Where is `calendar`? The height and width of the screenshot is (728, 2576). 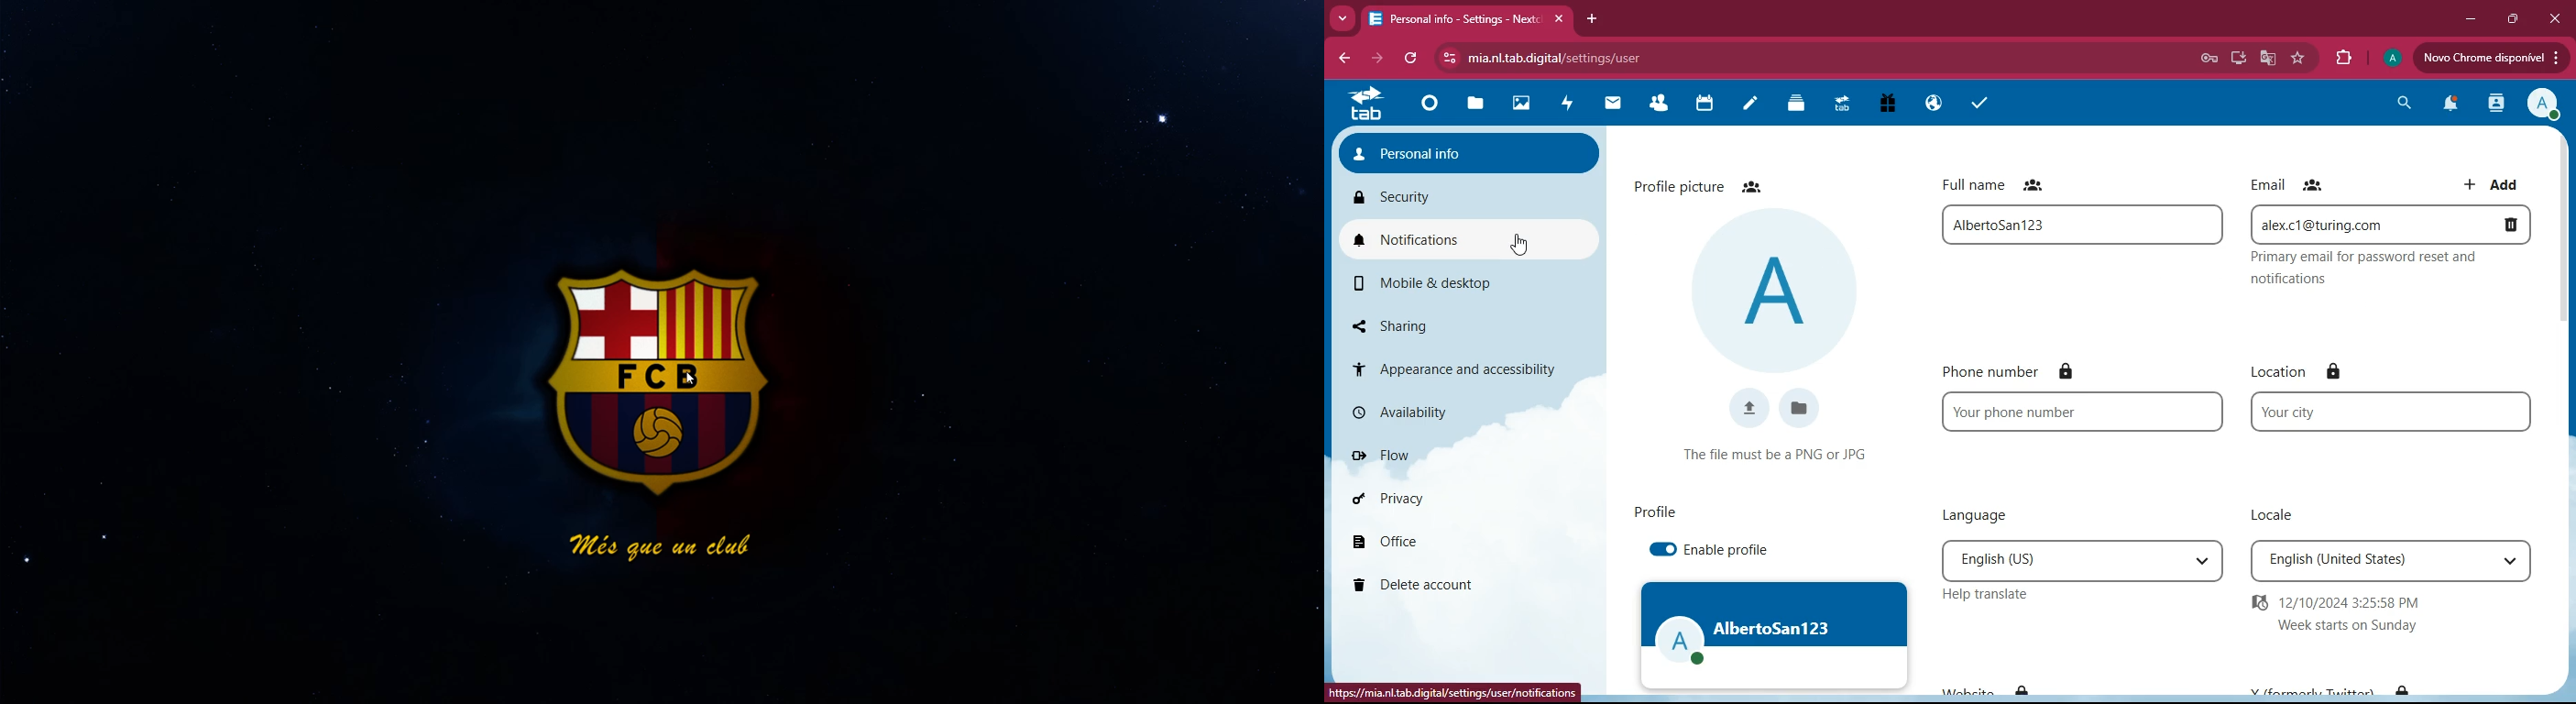
calendar is located at coordinates (1711, 105).